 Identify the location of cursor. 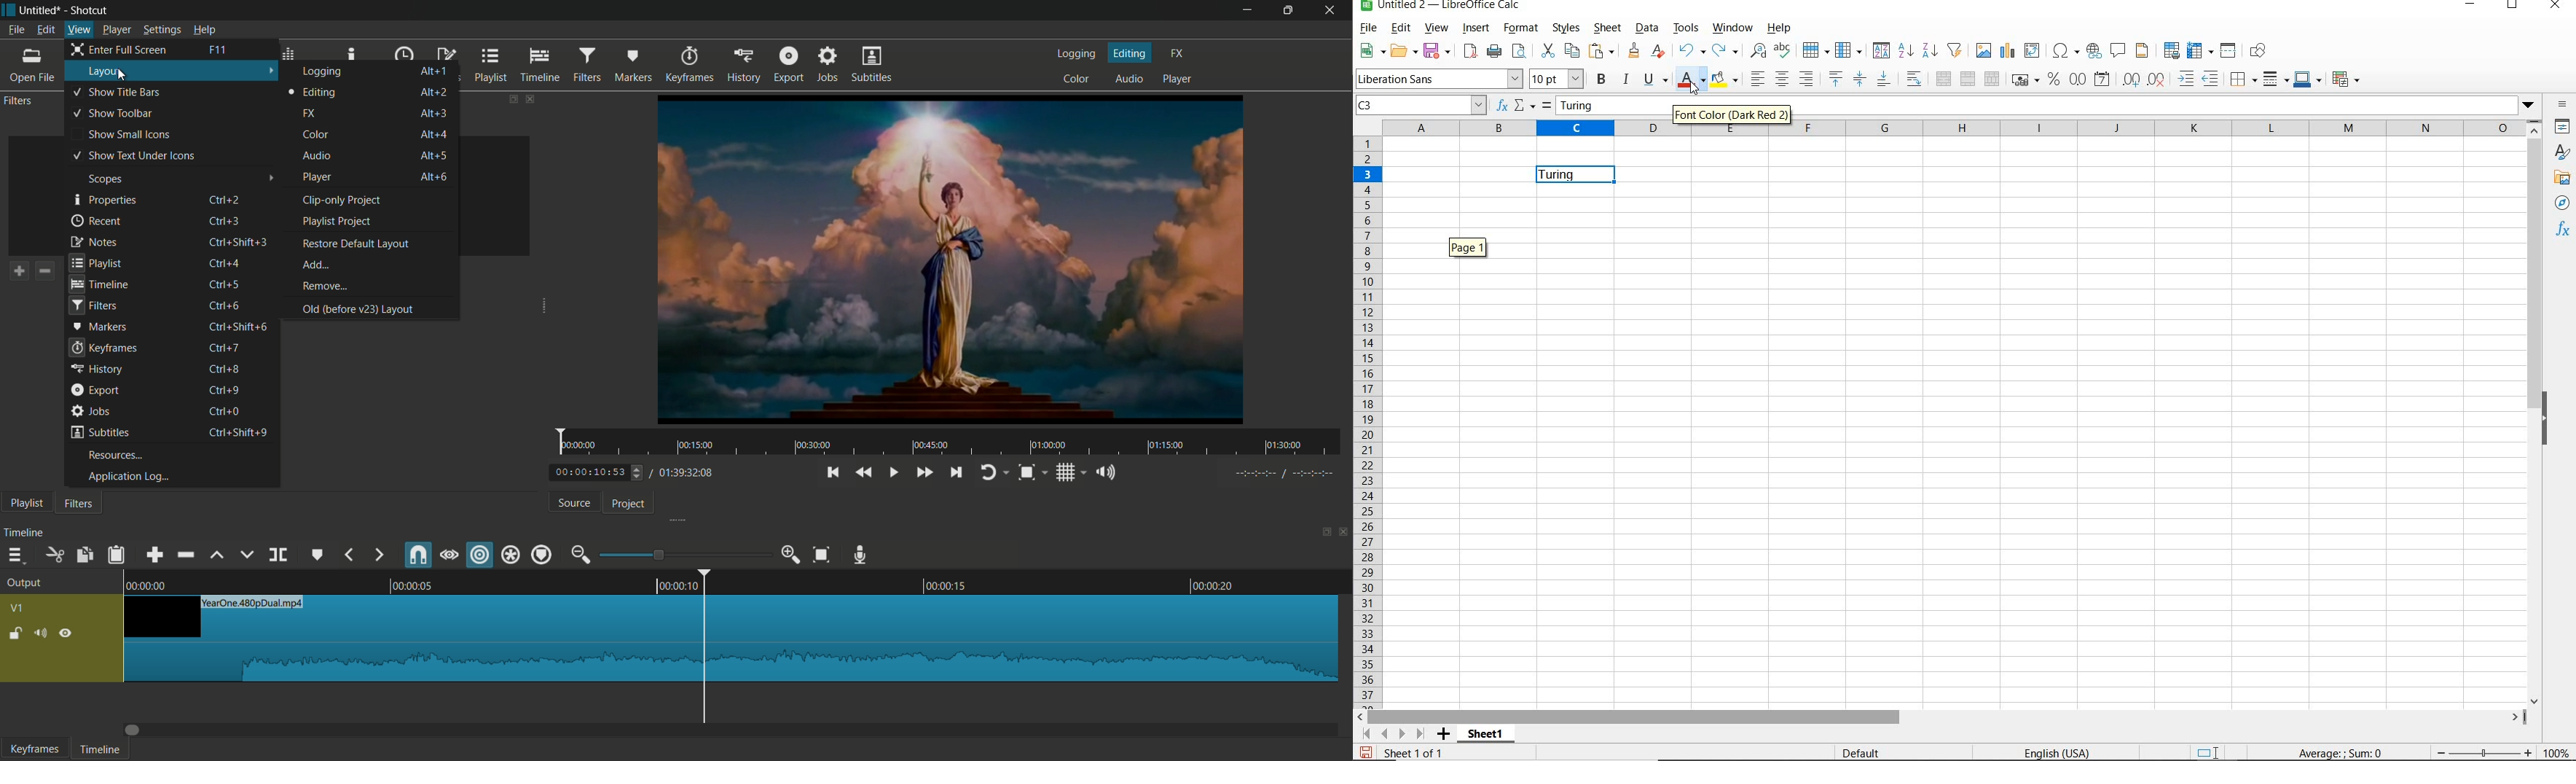
(1701, 93).